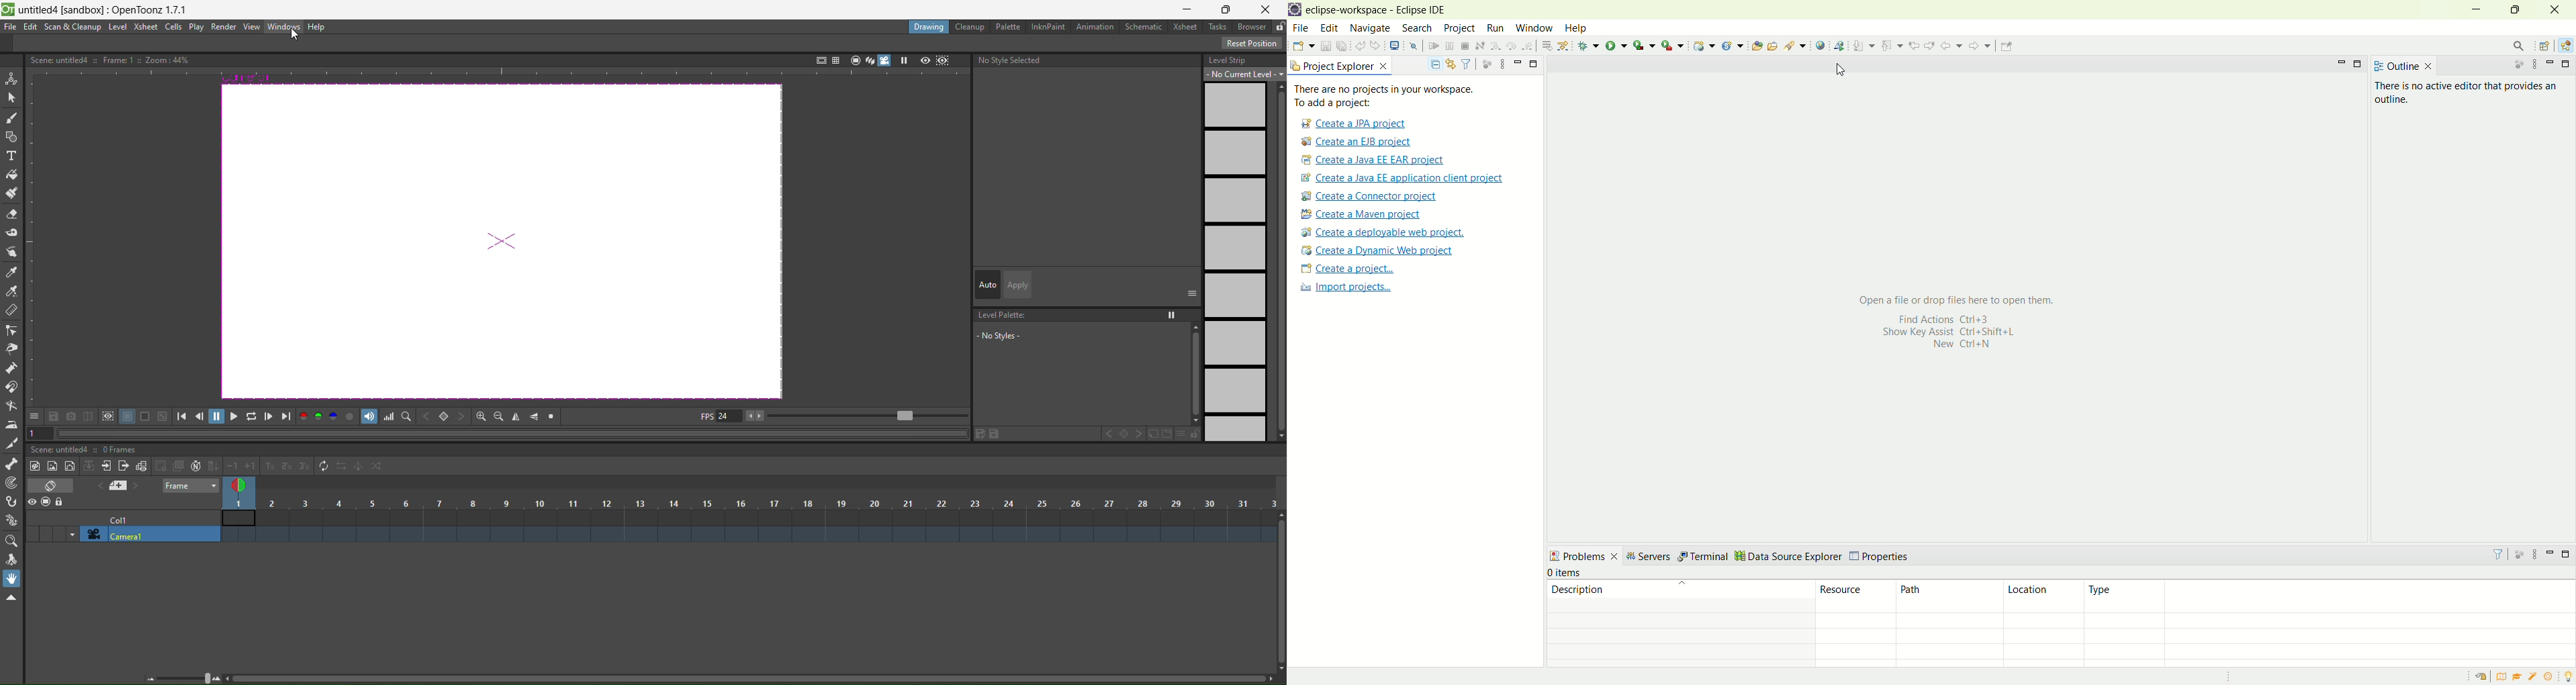  What do you see at coordinates (1450, 47) in the screenshot?
I see `suspend` at bounding box center [1450, 47].